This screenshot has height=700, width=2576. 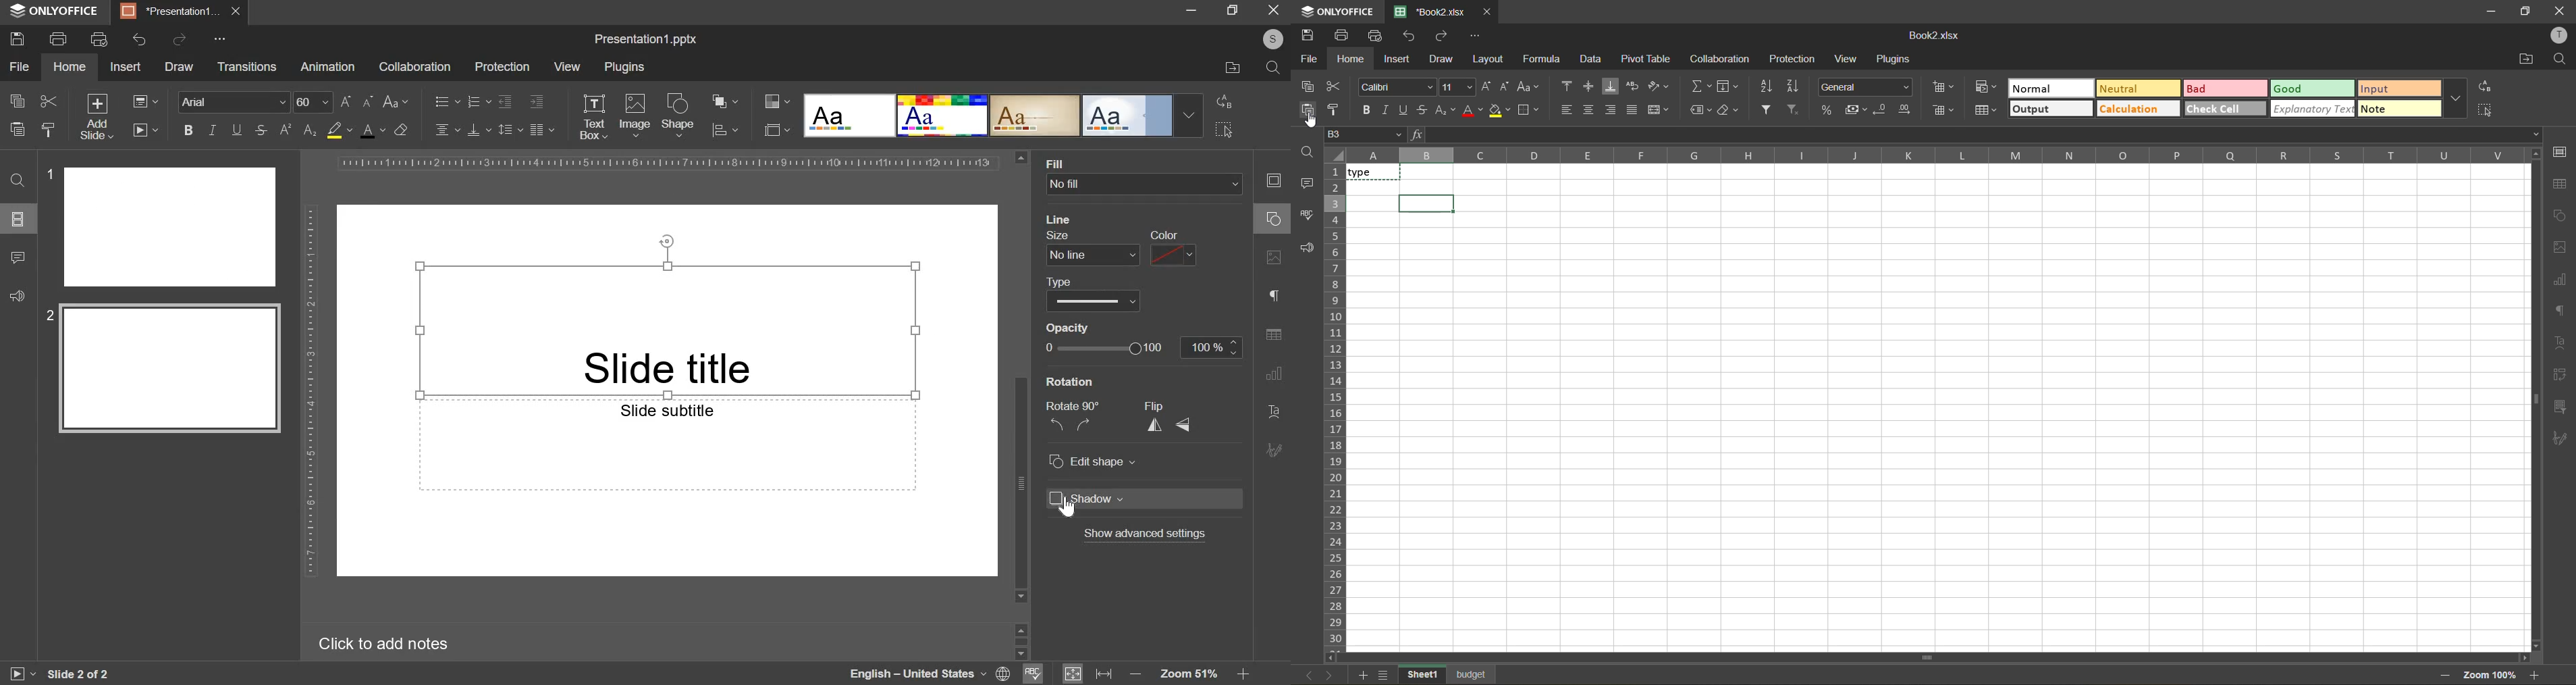 What do you see at coordinates (447, 128) in the screenshot?
I see `horizontal alignment` at bounding box center [447, 128].